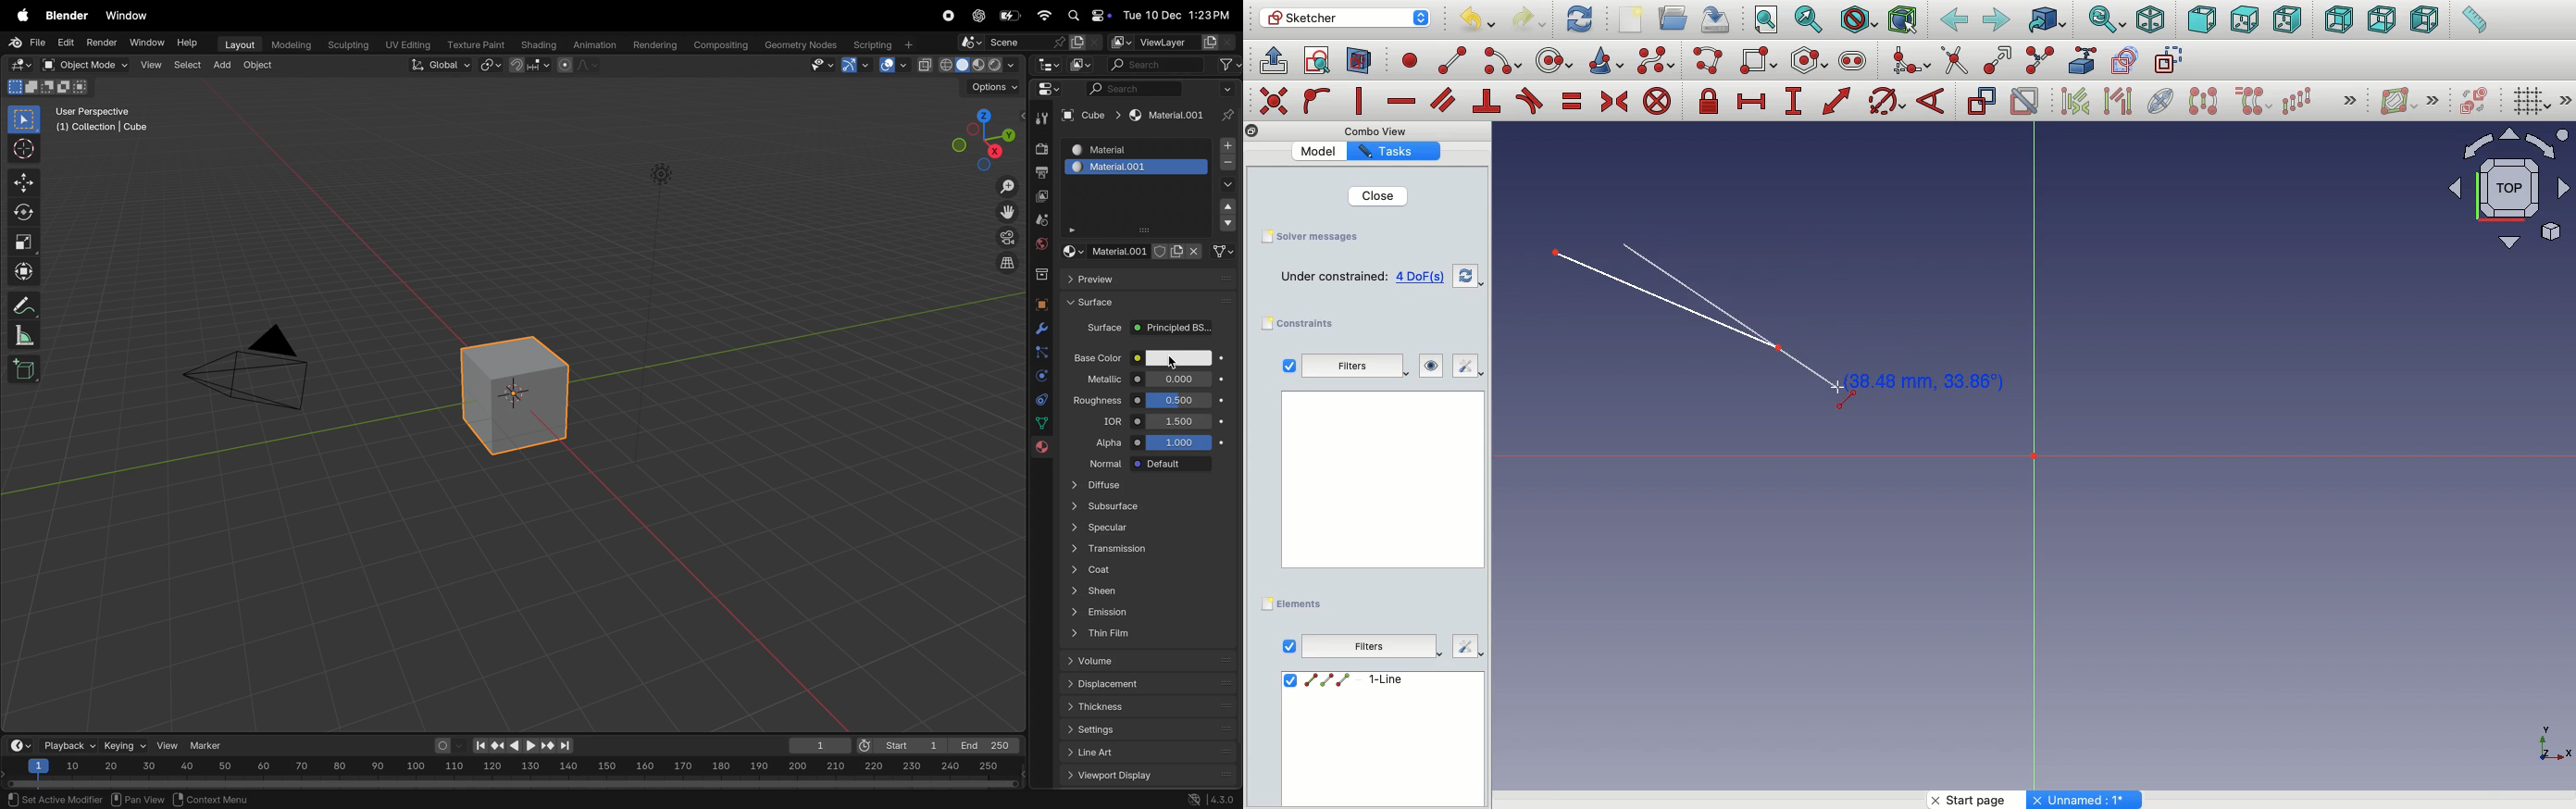 The width and height of the screenshot is (2576, 812). Describe the element at coordinates (1530, 101) in the screenshot. I see `Constrain tangent` at that location.